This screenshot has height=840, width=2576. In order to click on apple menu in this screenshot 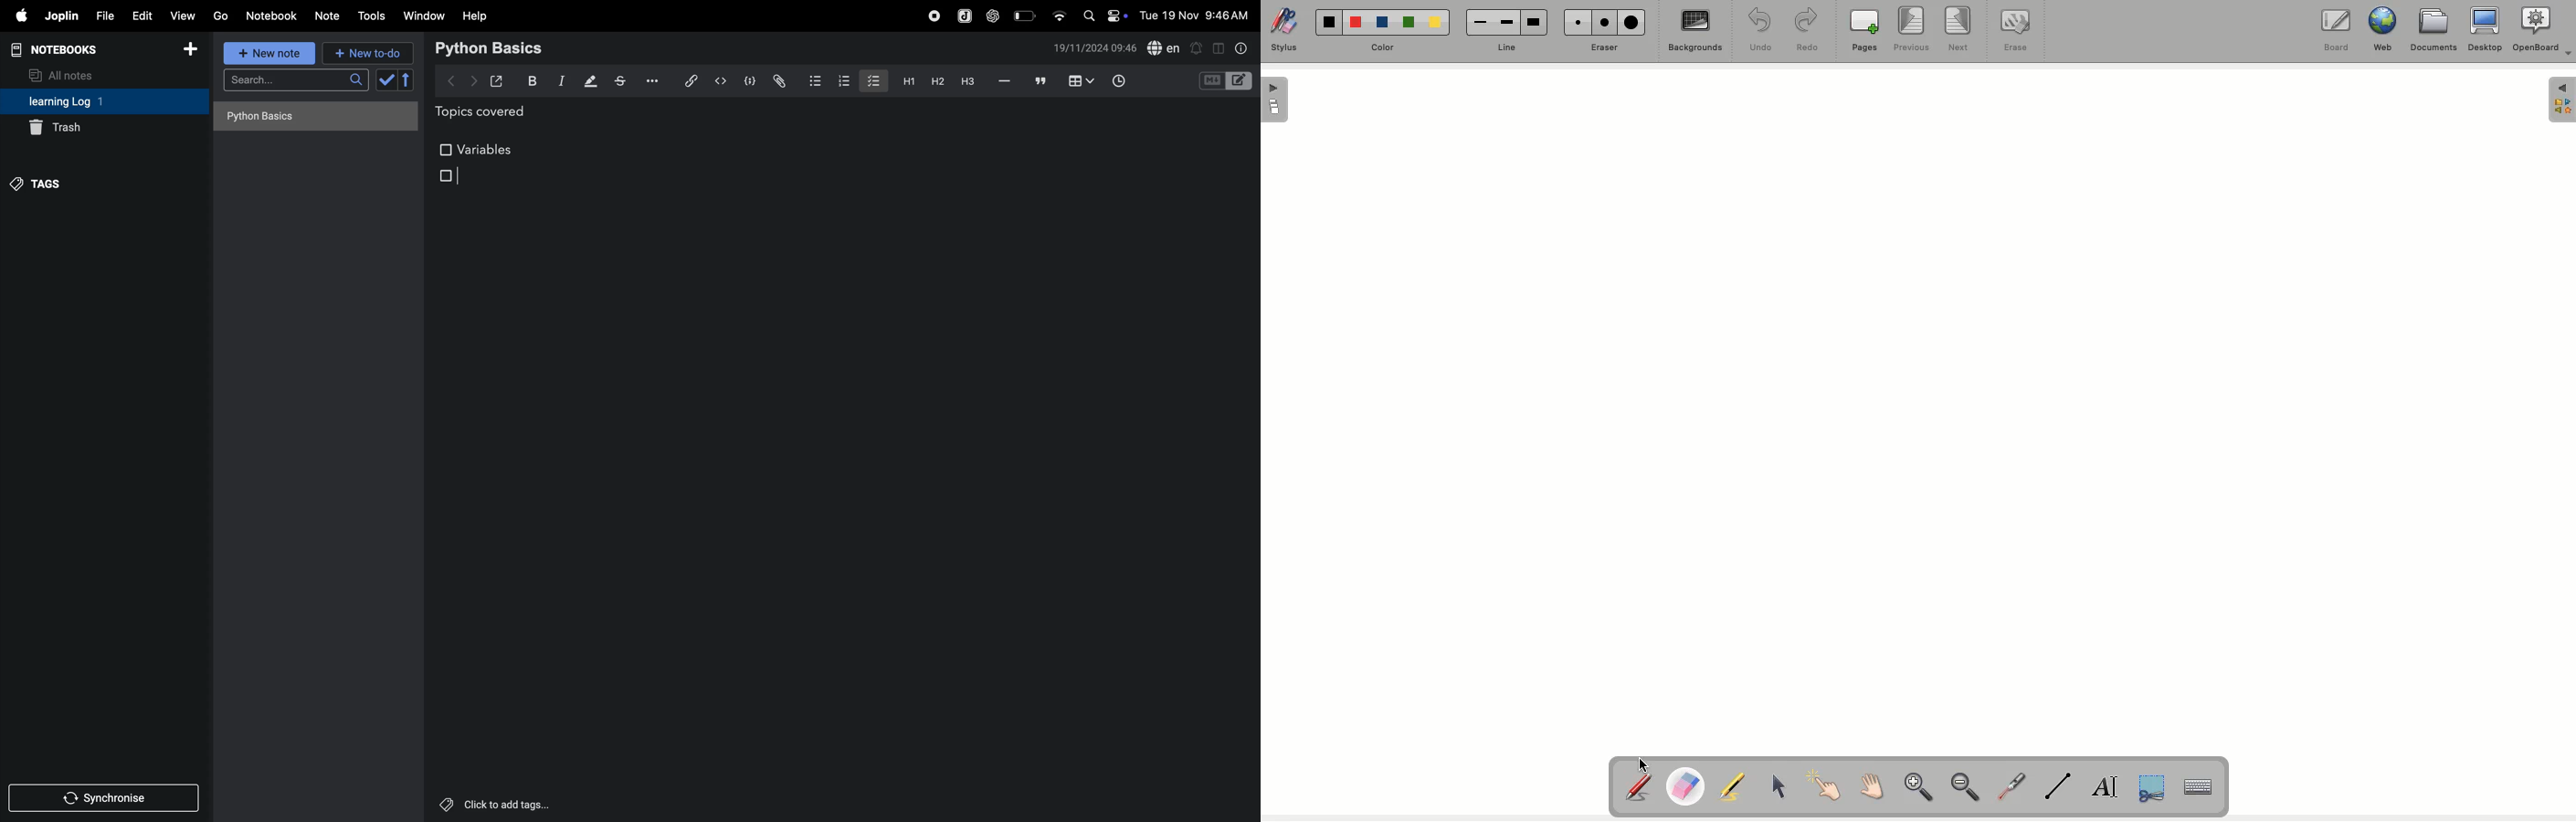, I will do `click(17, 16)`.